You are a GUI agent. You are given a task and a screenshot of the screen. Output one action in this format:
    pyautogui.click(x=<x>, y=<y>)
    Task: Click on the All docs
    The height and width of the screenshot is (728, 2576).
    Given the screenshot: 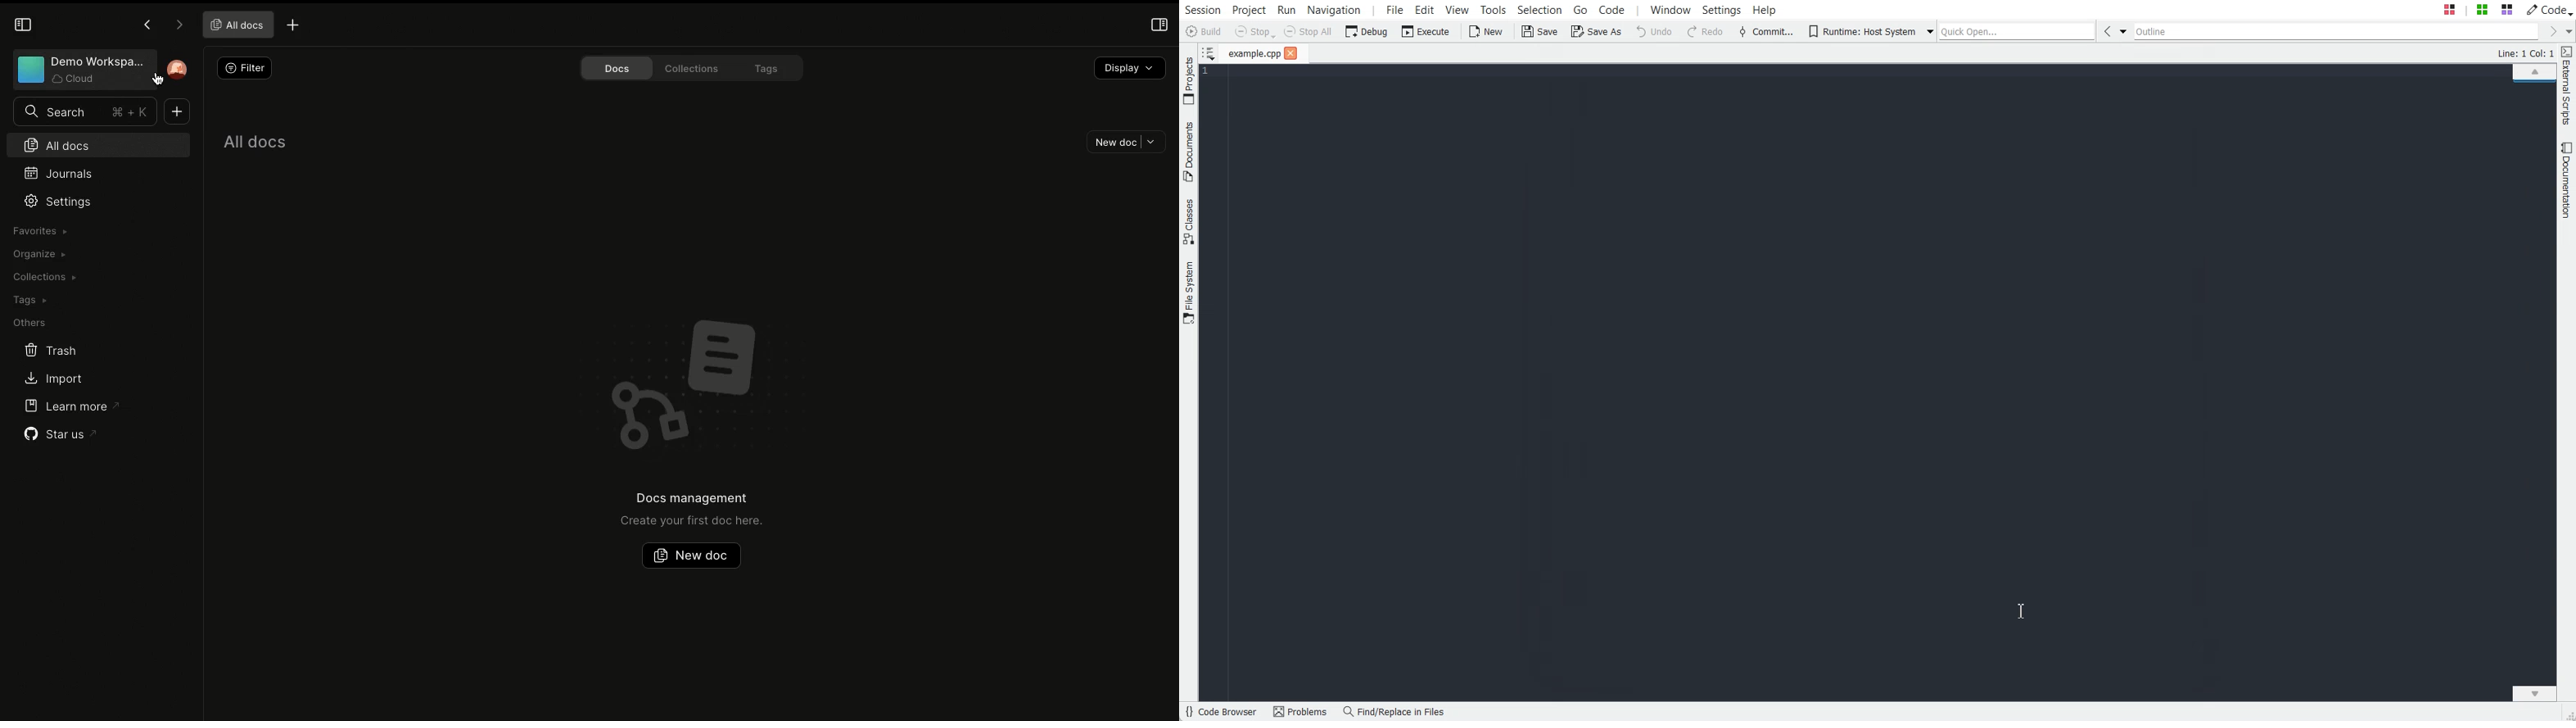 What is the action you would take?
    pyautogui.click(x=97, y=143)
    